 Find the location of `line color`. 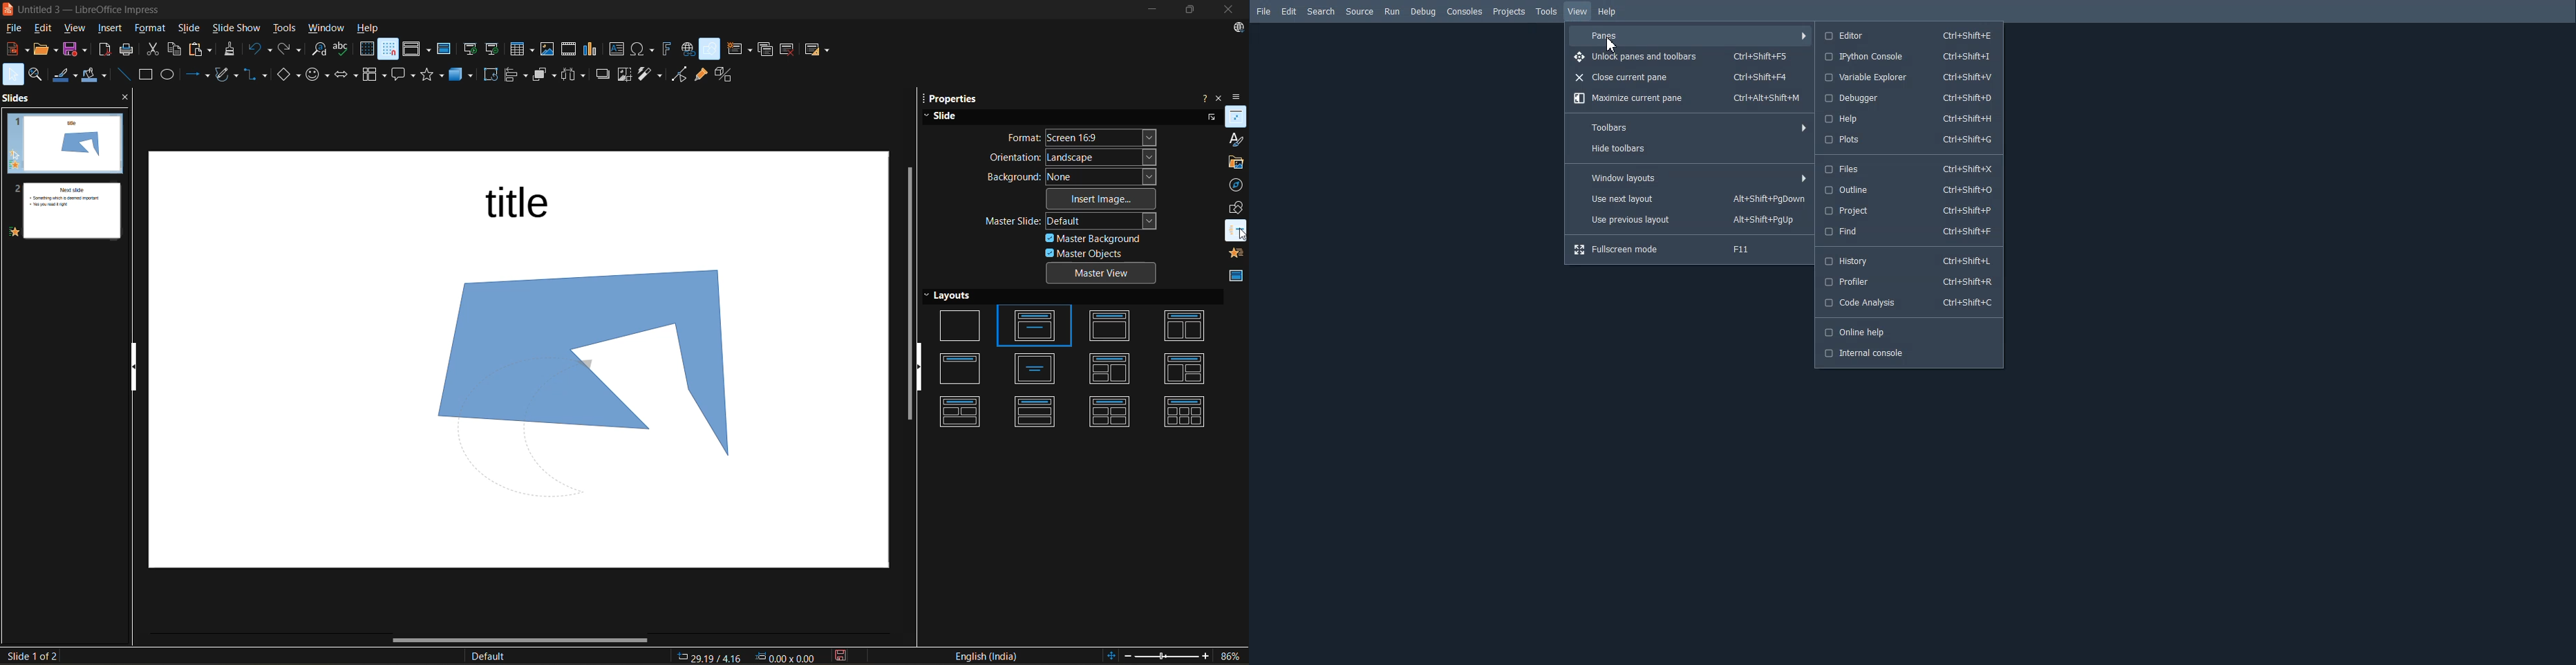

line color is located at coordinates (67, 76).